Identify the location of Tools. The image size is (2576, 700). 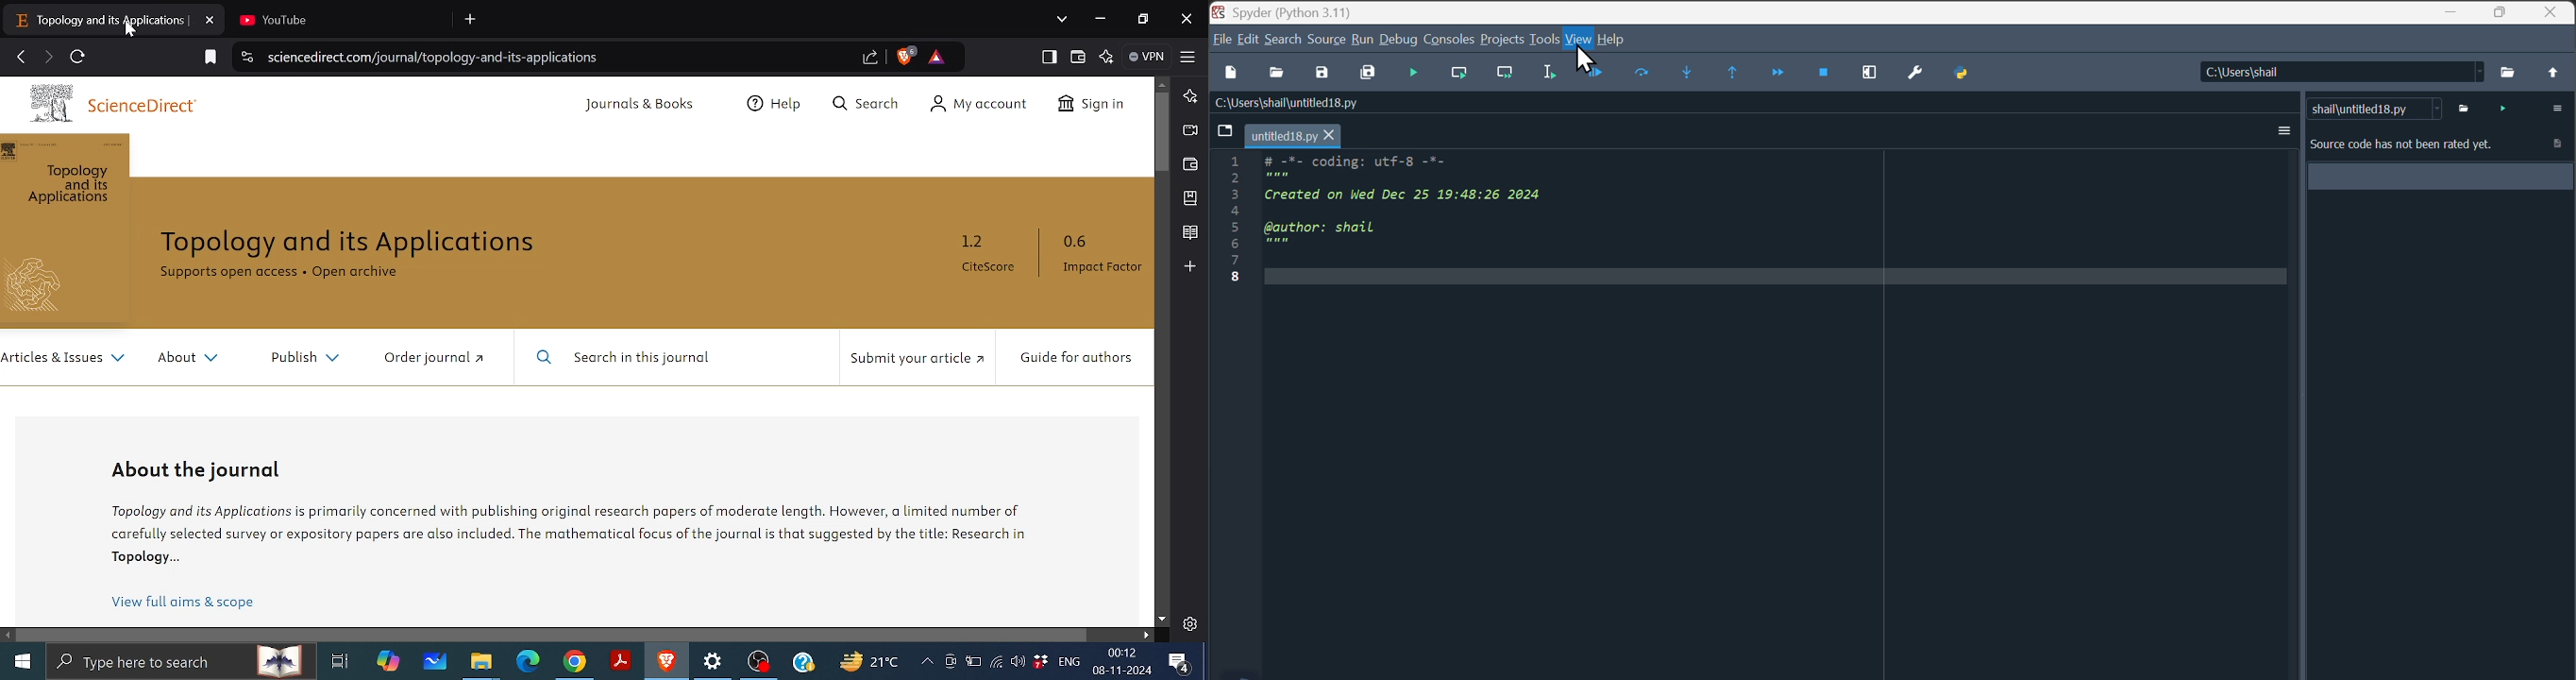
(1545, 37).